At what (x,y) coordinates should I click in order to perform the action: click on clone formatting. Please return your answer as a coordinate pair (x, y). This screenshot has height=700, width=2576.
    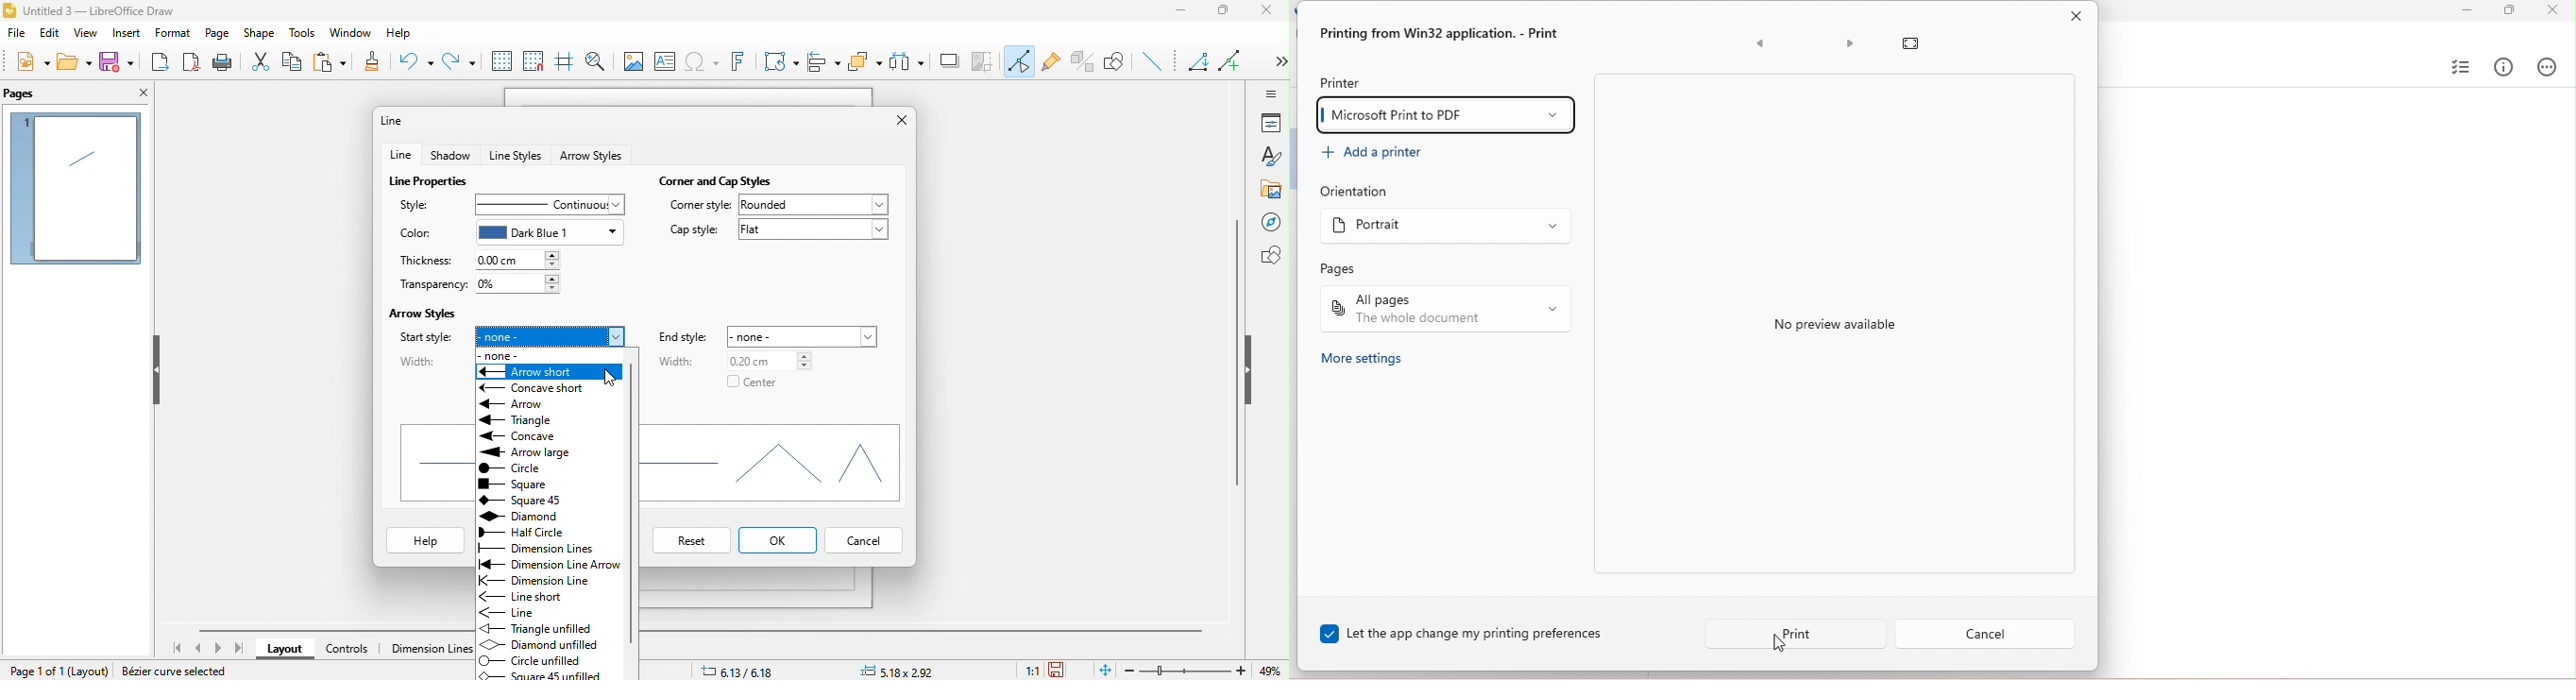
    Looking at the image, I should click on (379, 63).